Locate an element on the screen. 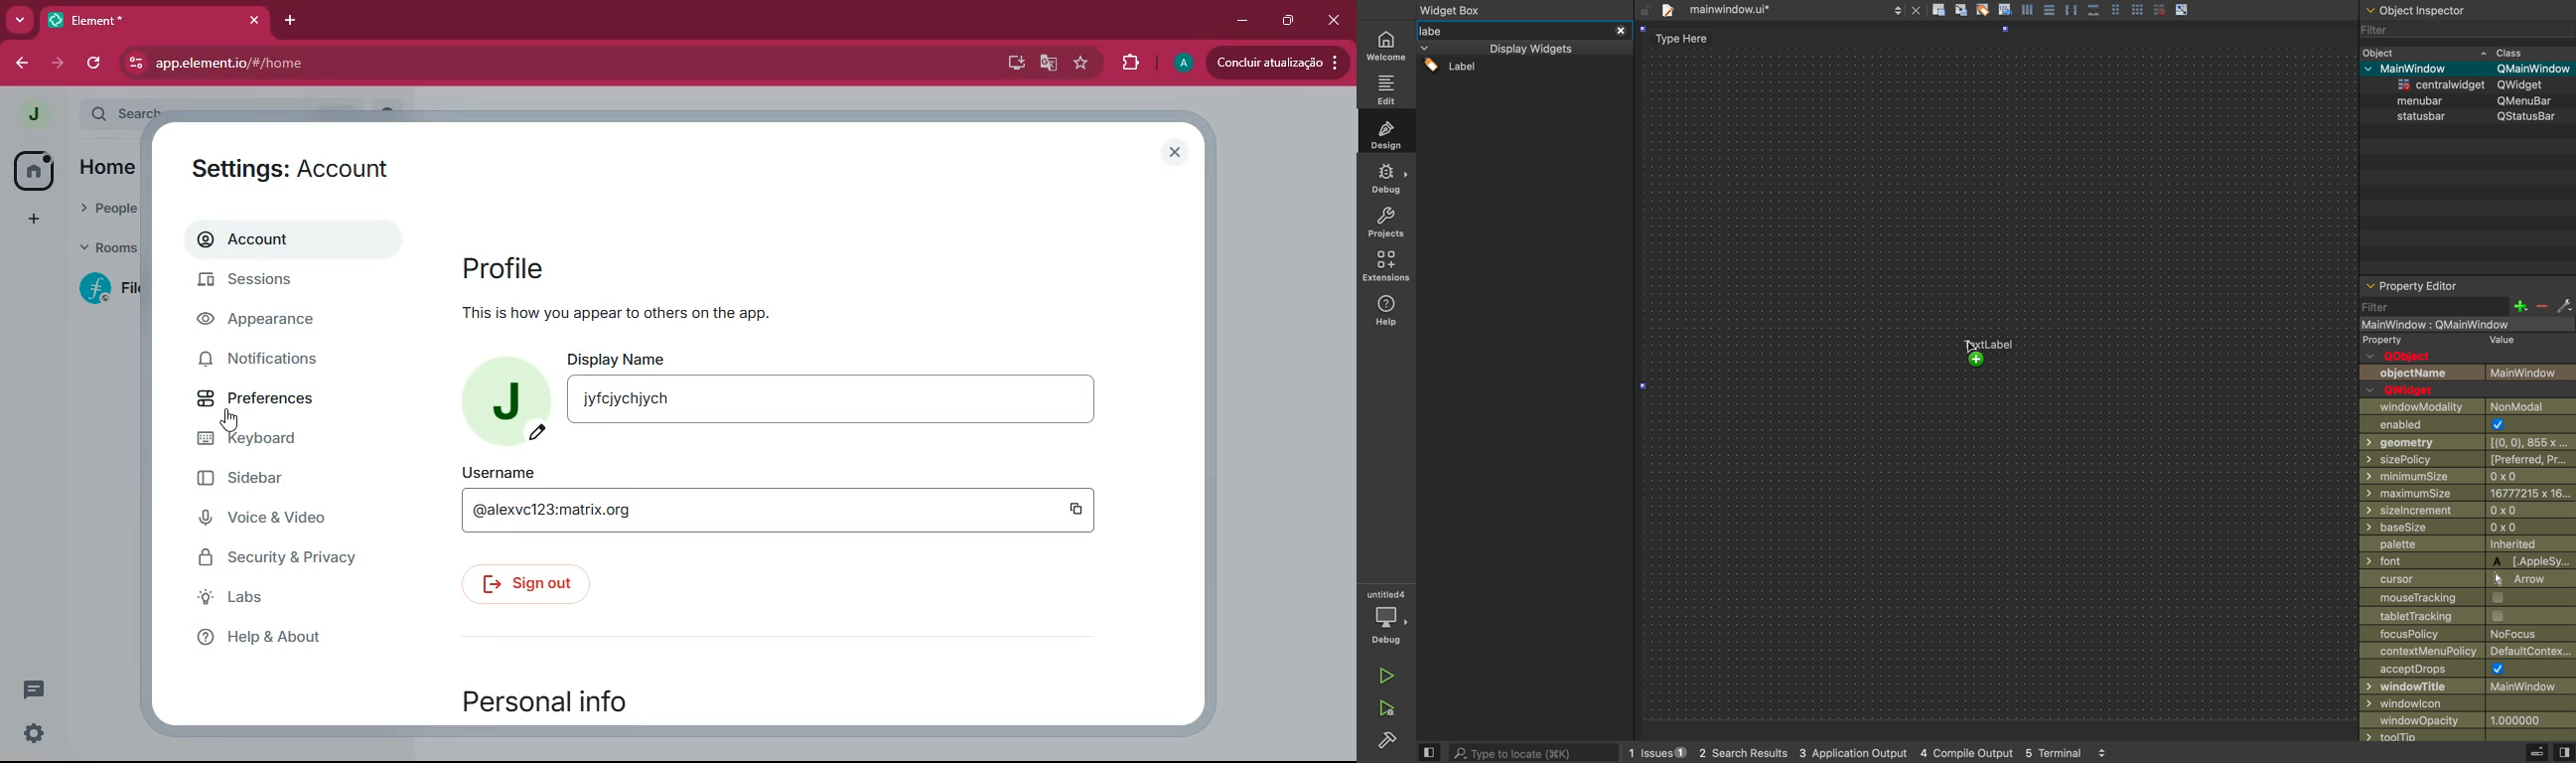 The image size is (2576, 784). sign out is located at coordinates (553, 582).